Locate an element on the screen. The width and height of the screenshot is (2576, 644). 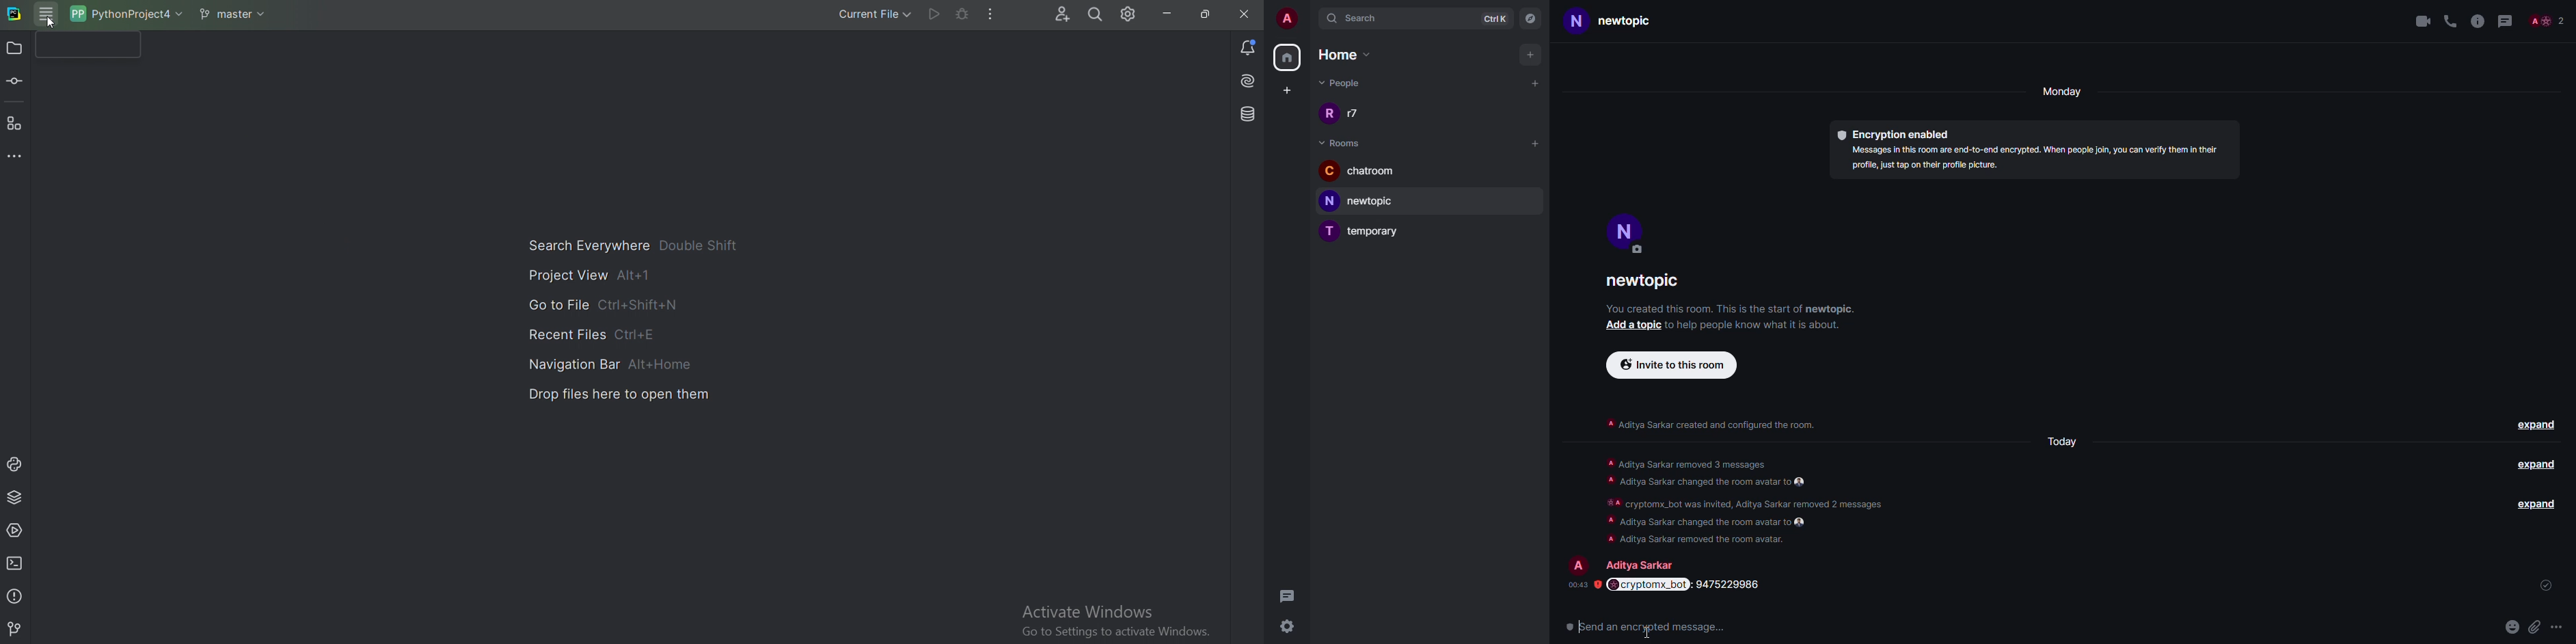
Go to file is located at coordinates (603, 304).